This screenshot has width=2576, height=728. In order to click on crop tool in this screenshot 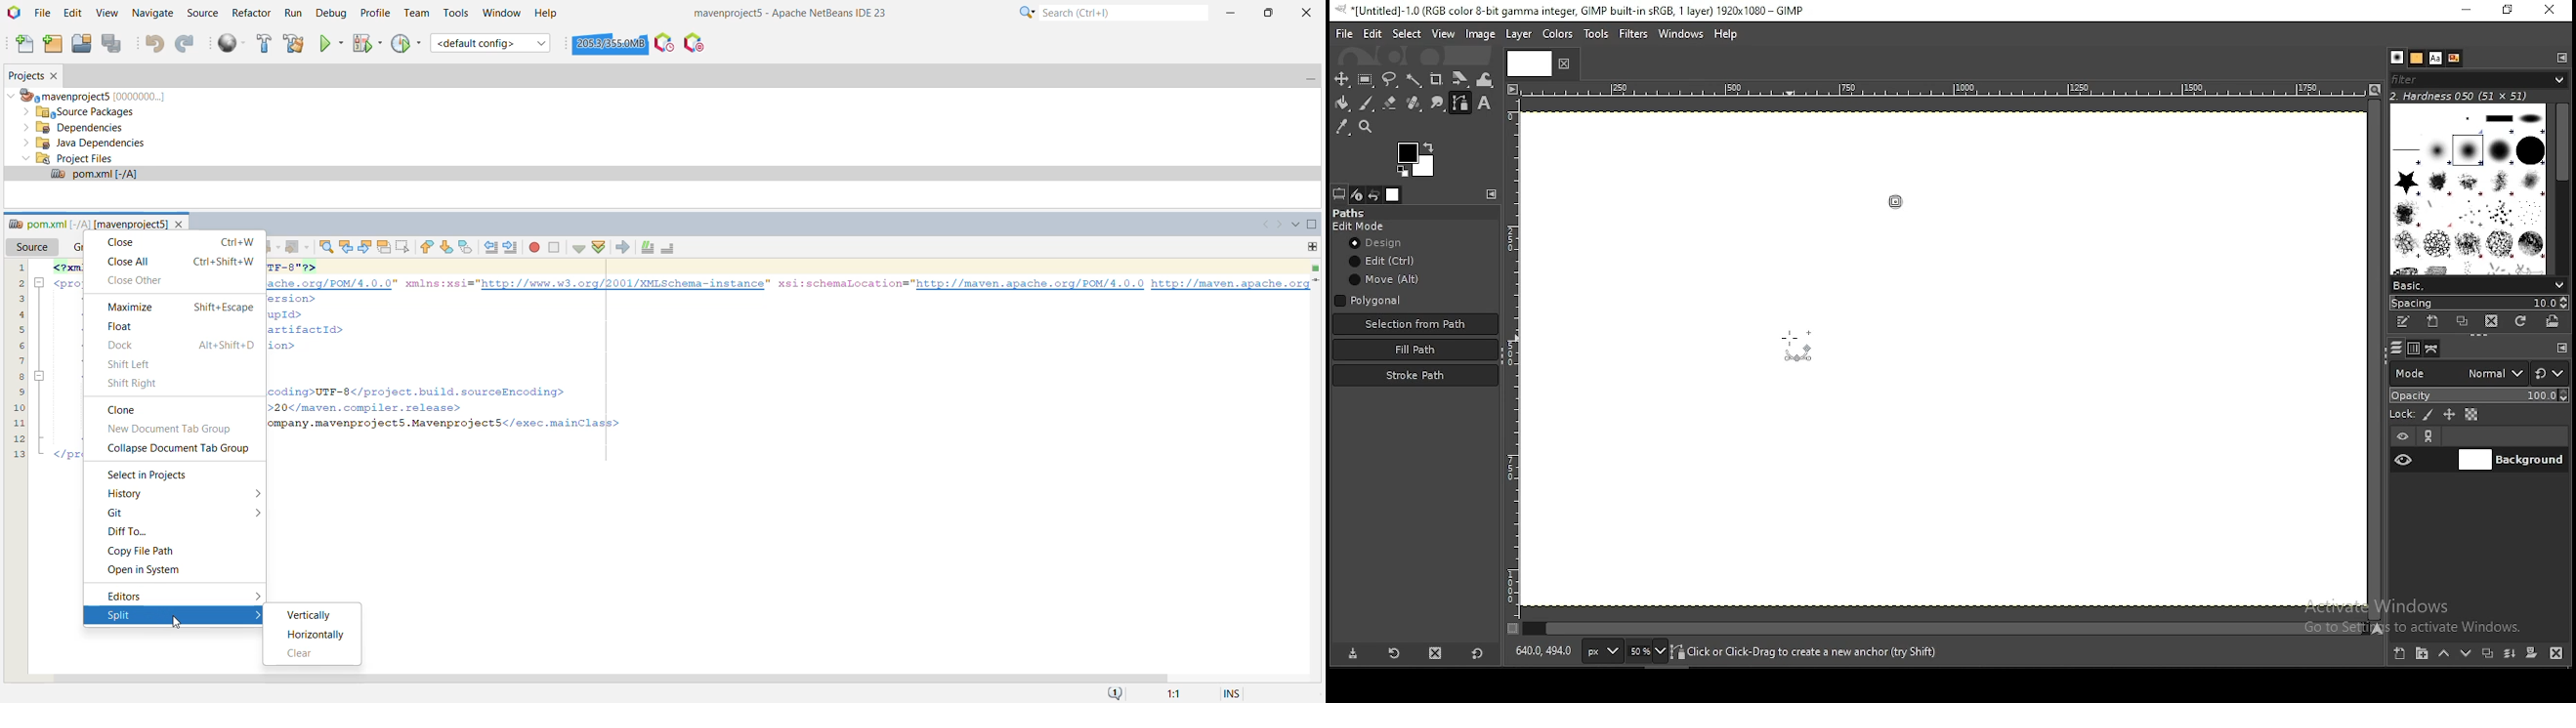, I will do `click(1438, 78)`.